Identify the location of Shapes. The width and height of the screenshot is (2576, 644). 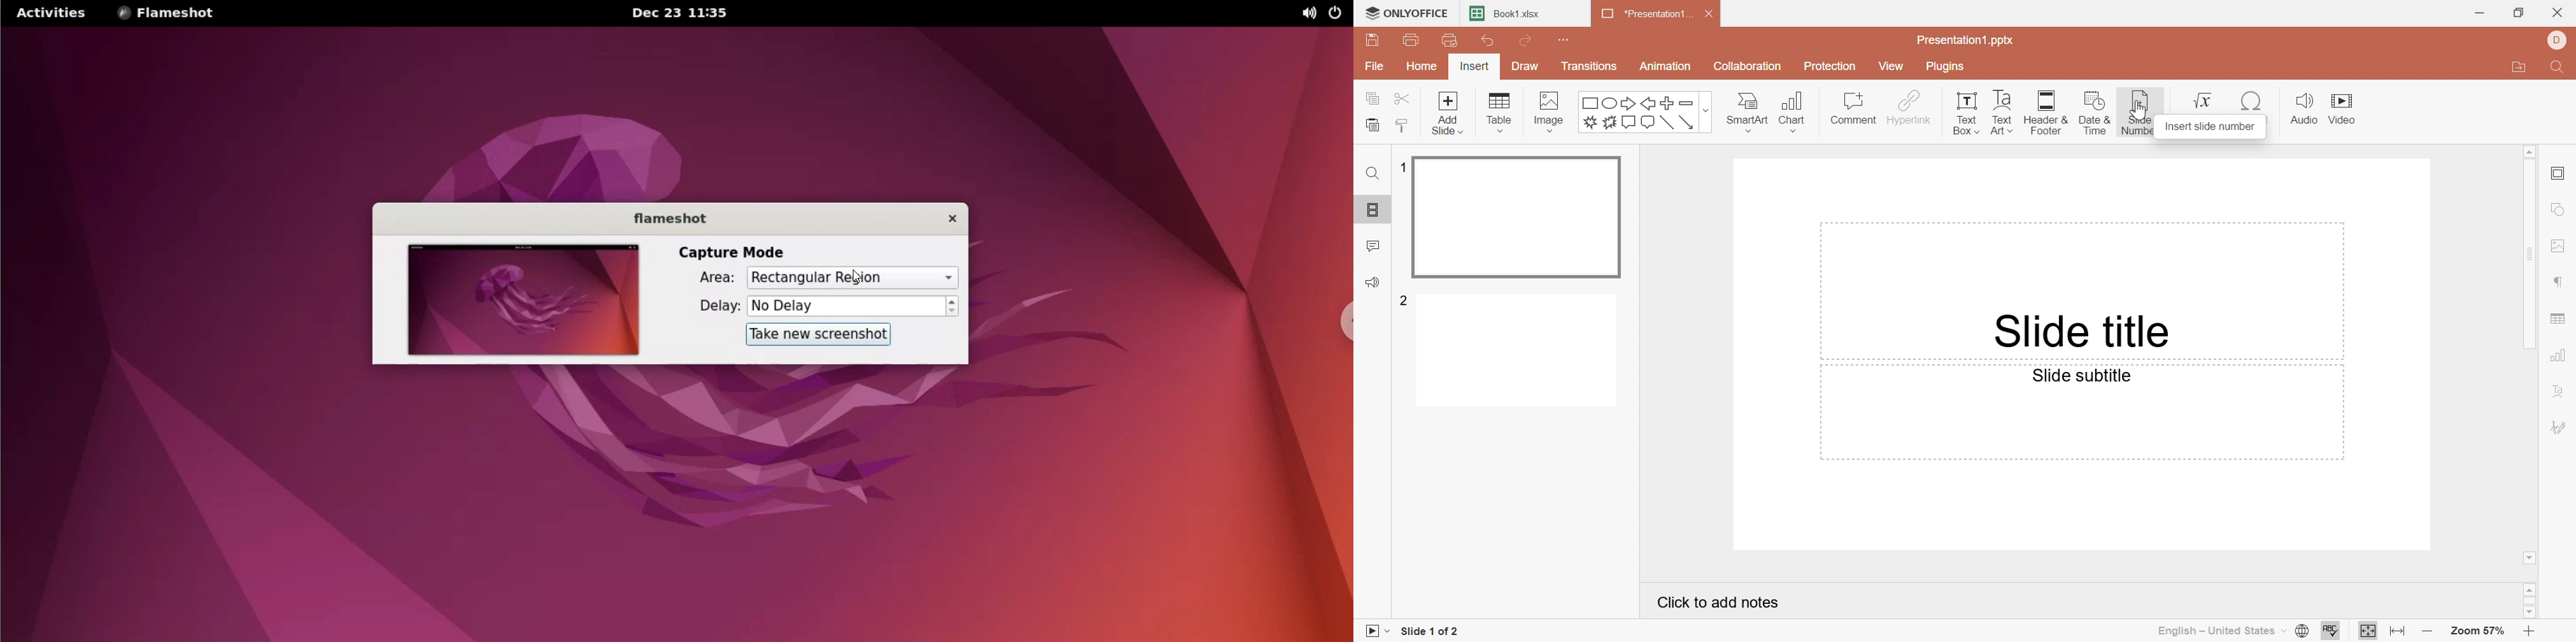
(1646, 112).